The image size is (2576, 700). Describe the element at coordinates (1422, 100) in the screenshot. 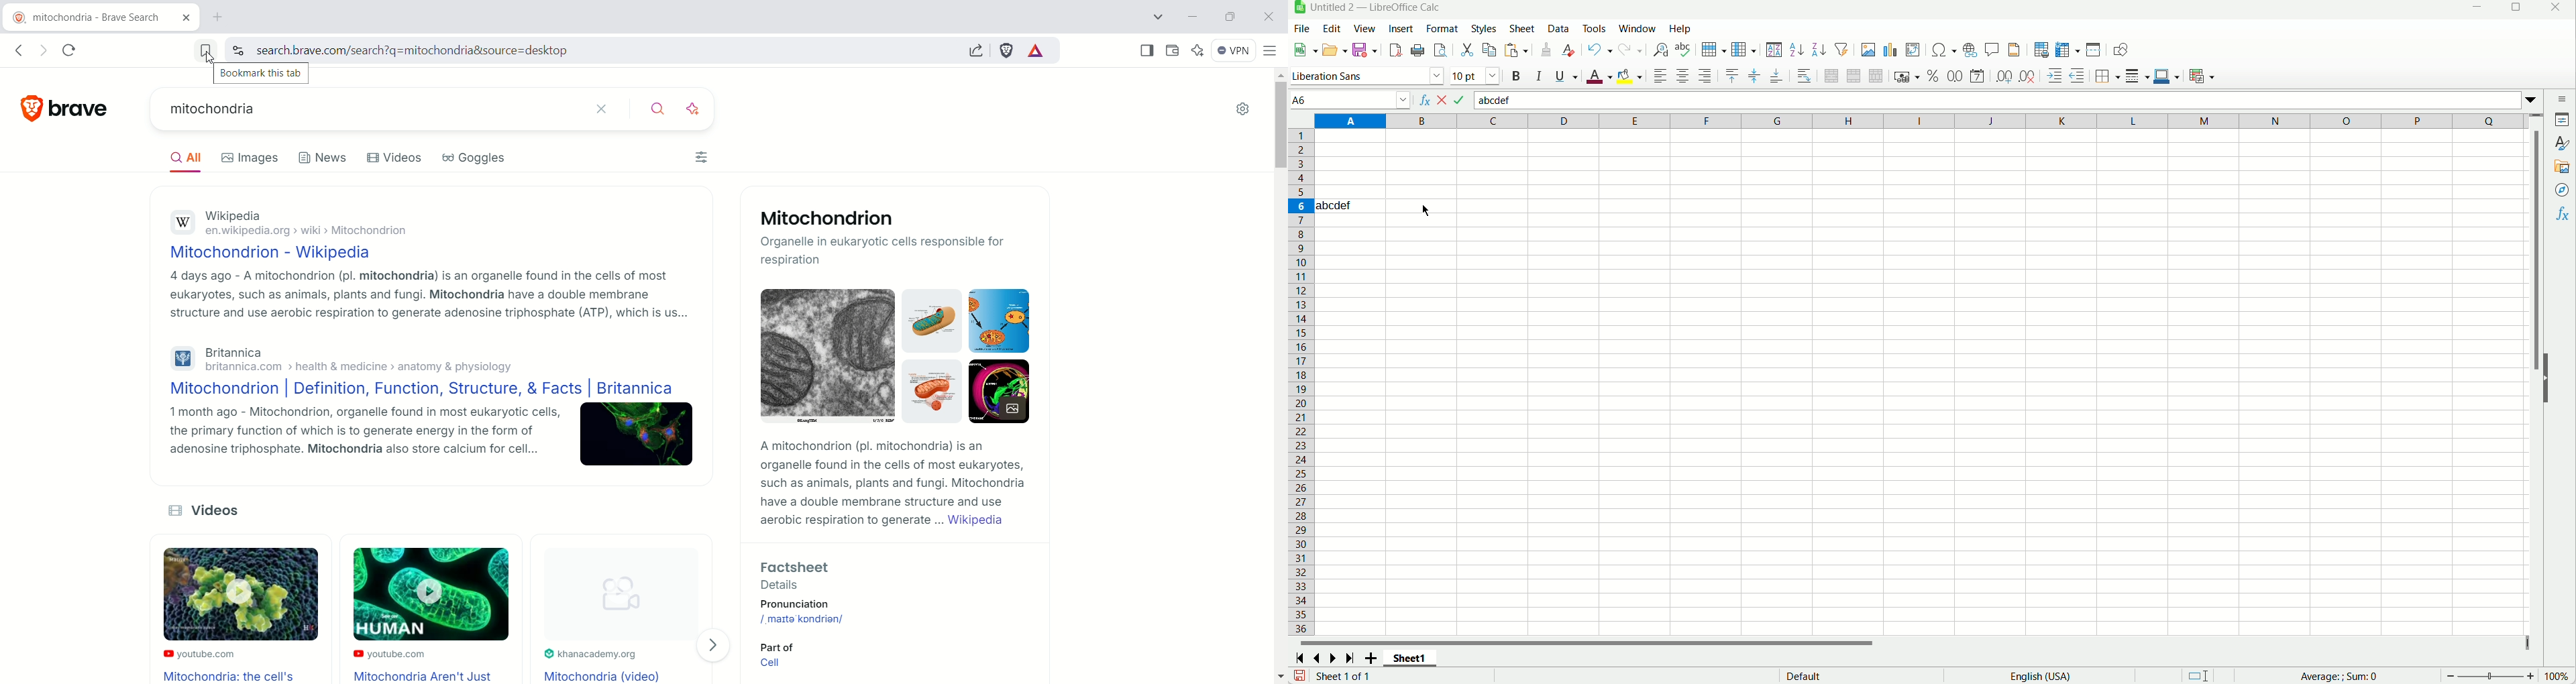

I see `function wizard` at that location.